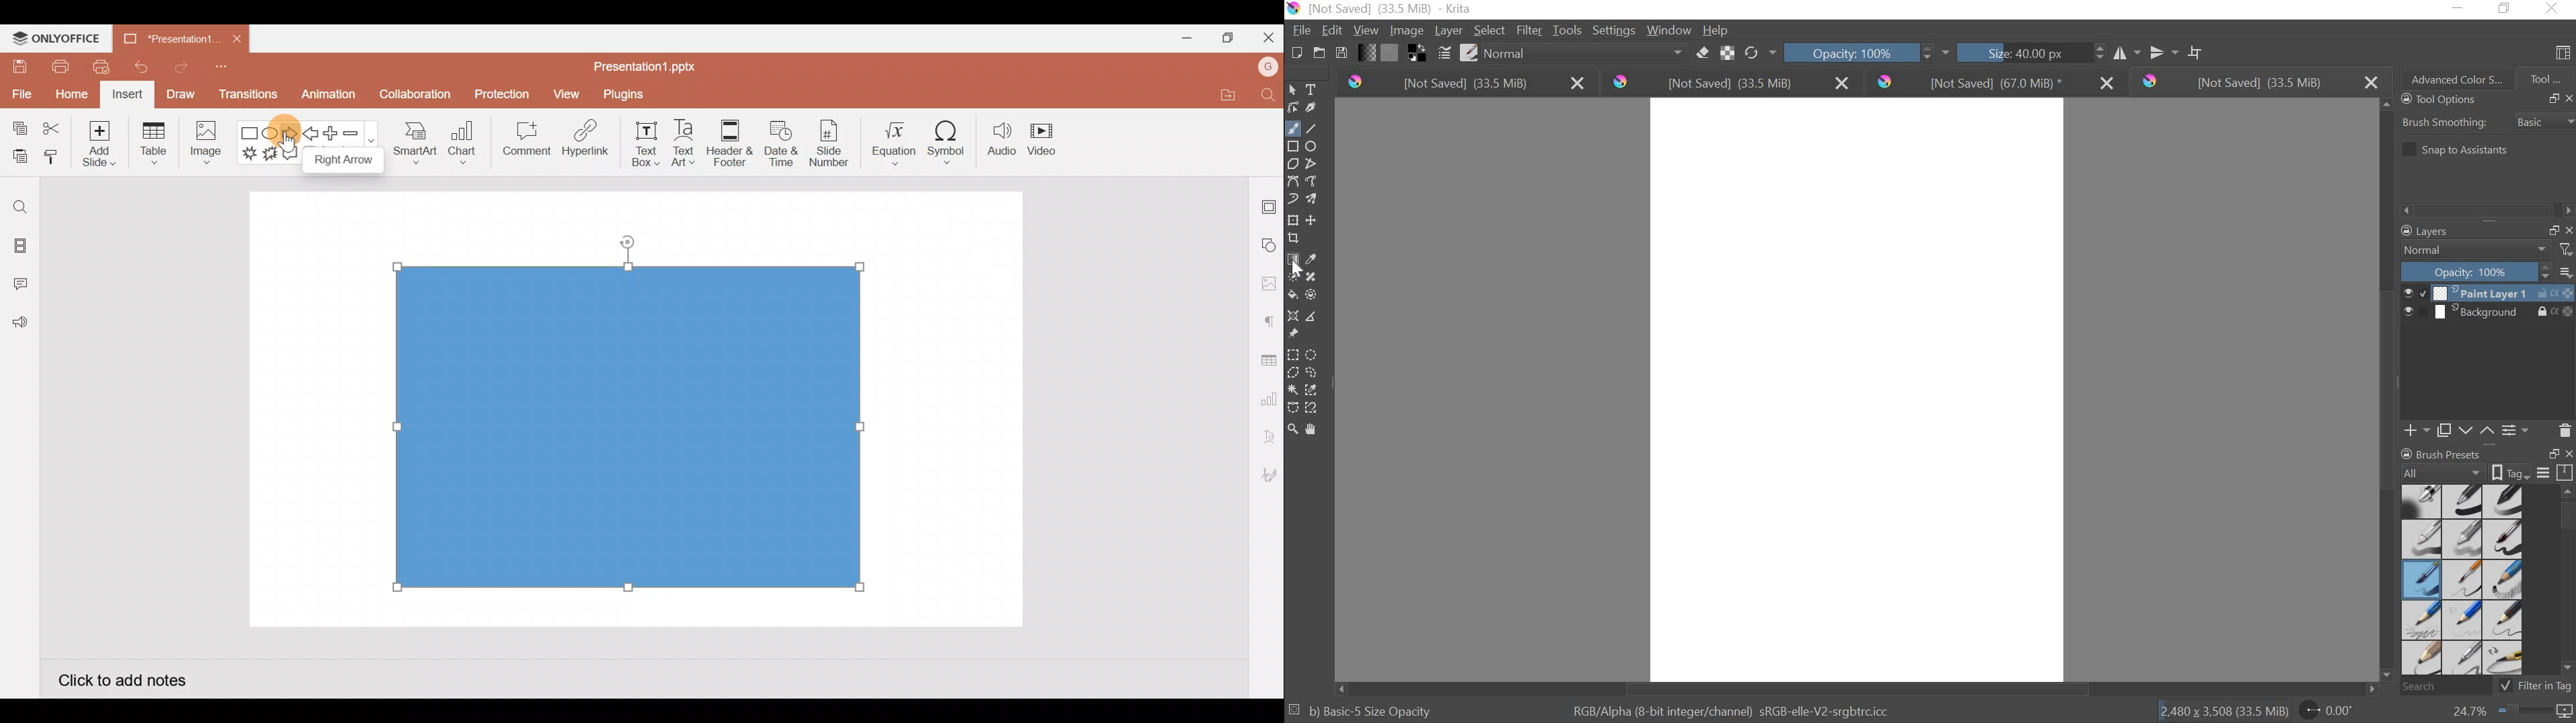 This screenshot has width=2576, height=728. What do you see at coordinates (293, 122) in the screenshot?
I see `Cursor on right arrow` at bounding box center [293, 122].